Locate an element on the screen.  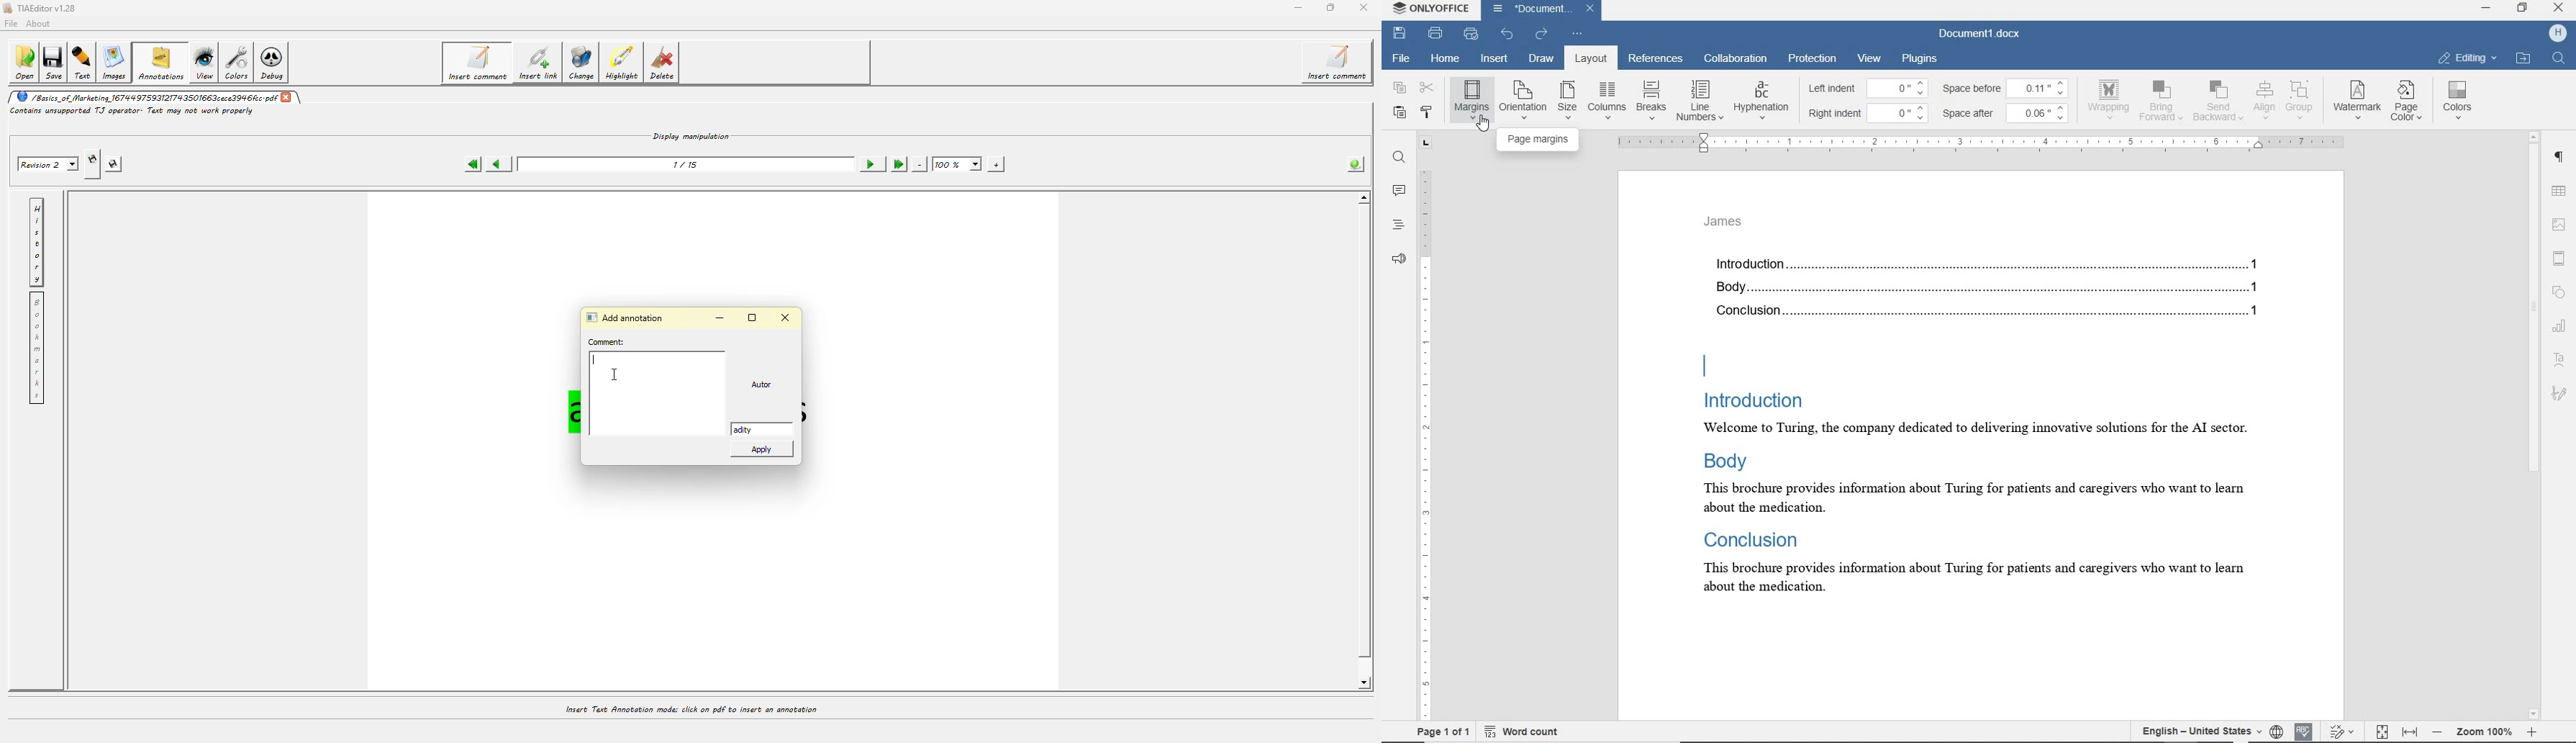
0.11 is located at coordinates (2042, 86).